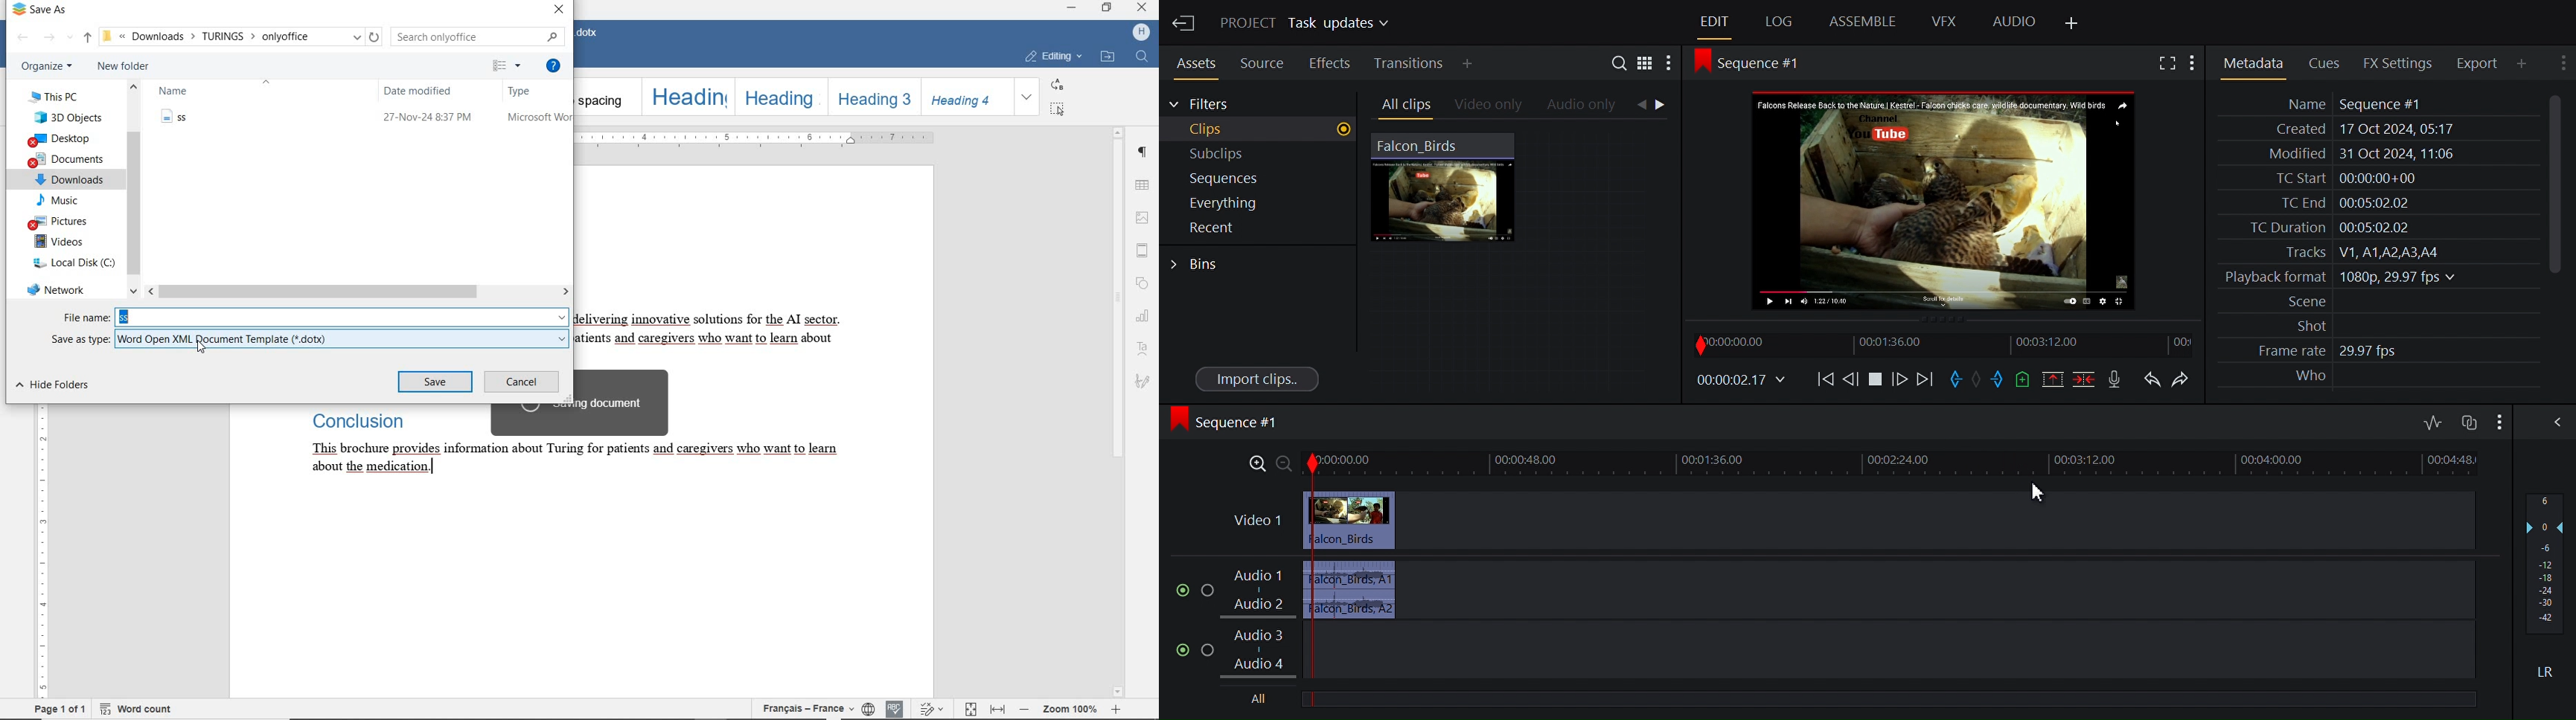 This screenshot has height=728, width=2576. I want to click on Clip Thumbnail, so click(1521, 260).